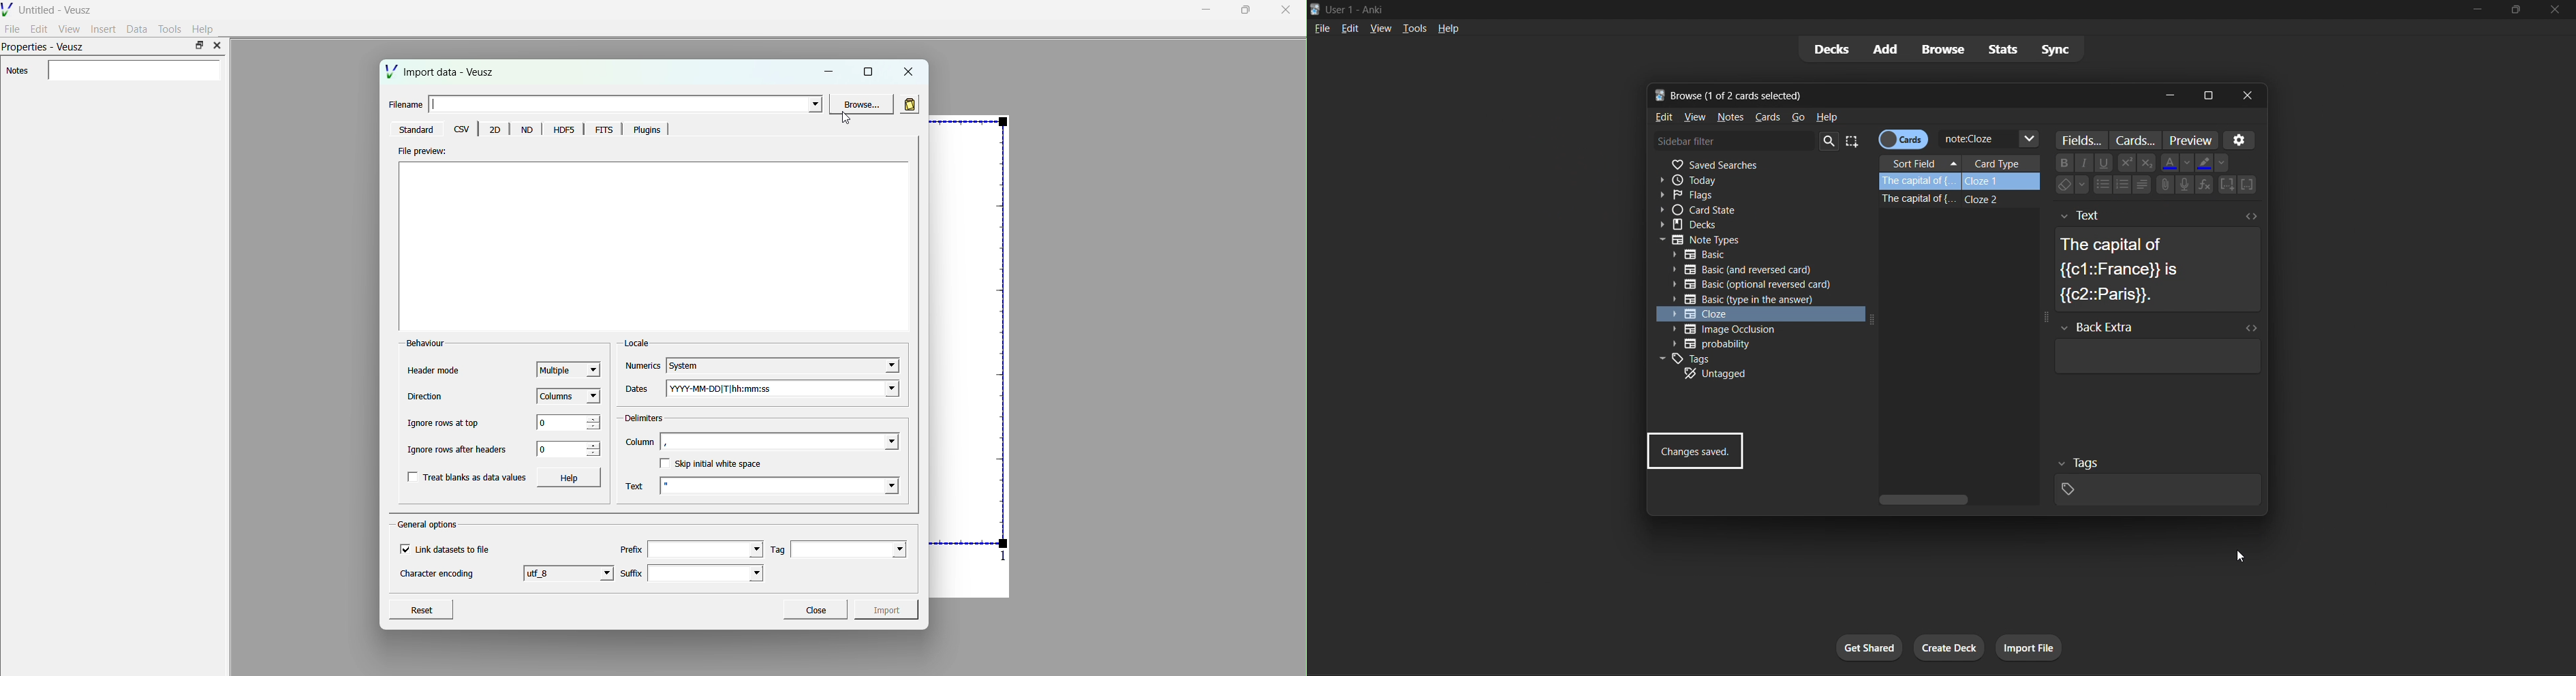  Describe the element at coordinates (1766, 115) in the screenshot. I see `cards` at that location.